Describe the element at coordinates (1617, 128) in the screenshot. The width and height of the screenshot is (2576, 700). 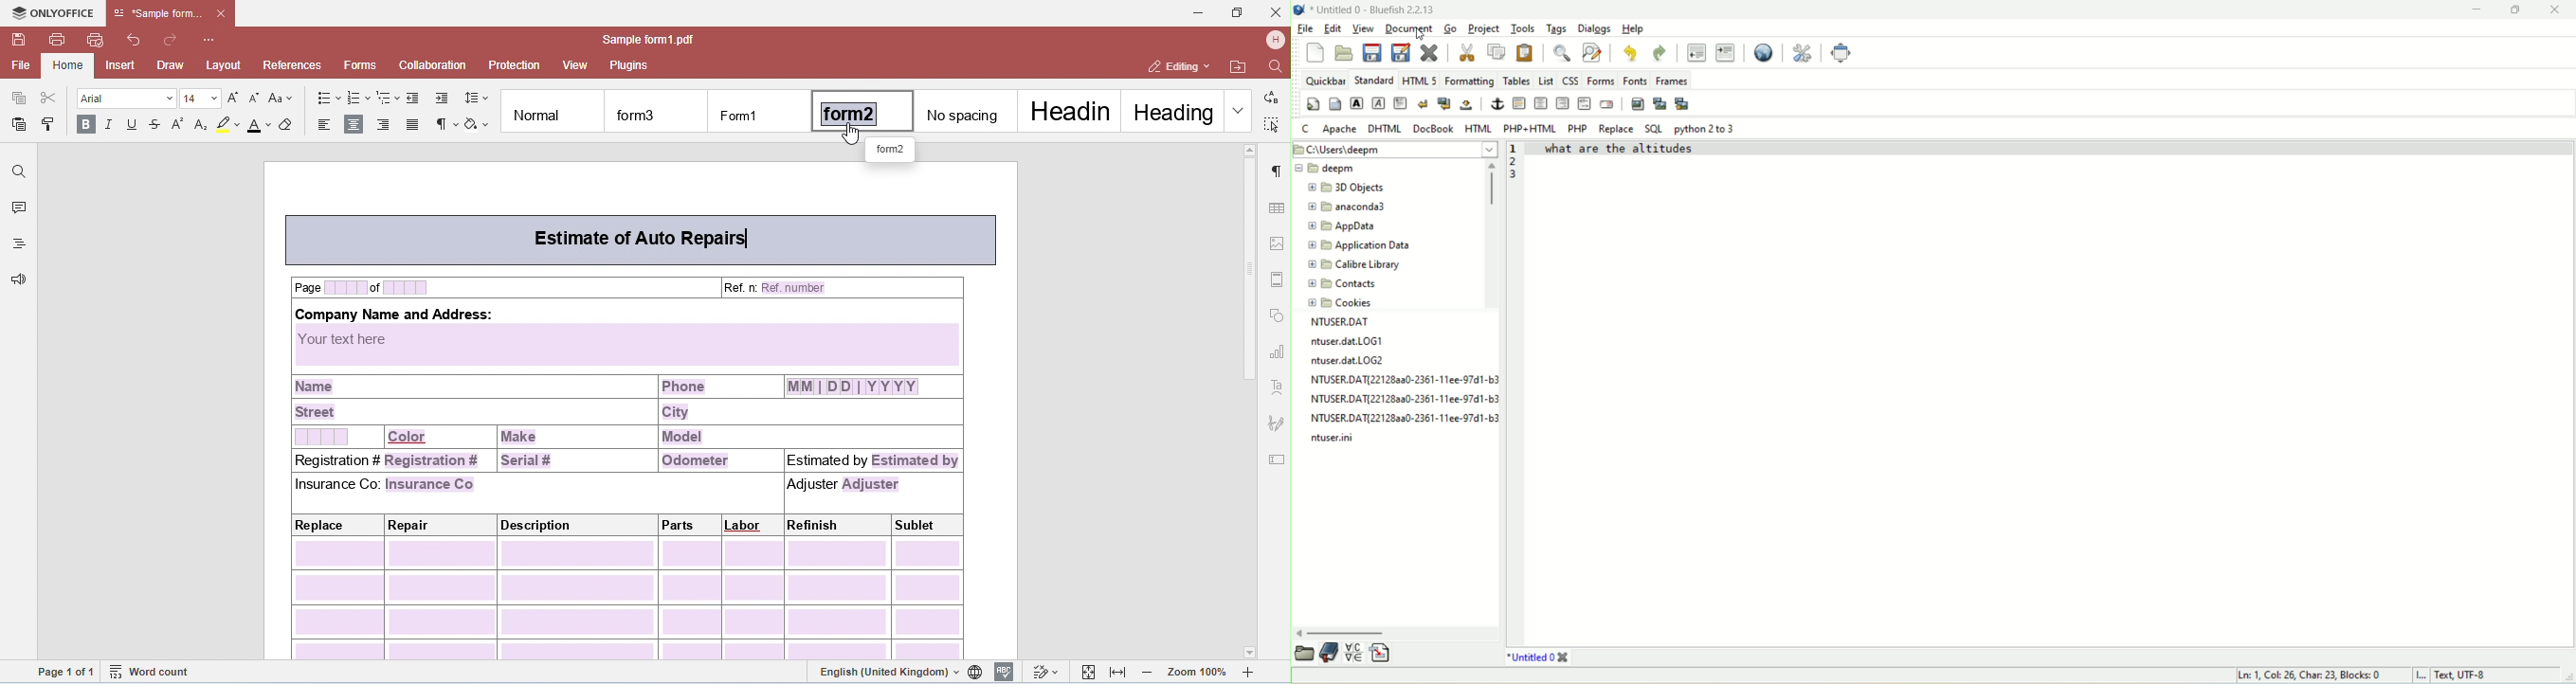
I see `REPLACE` at that location.